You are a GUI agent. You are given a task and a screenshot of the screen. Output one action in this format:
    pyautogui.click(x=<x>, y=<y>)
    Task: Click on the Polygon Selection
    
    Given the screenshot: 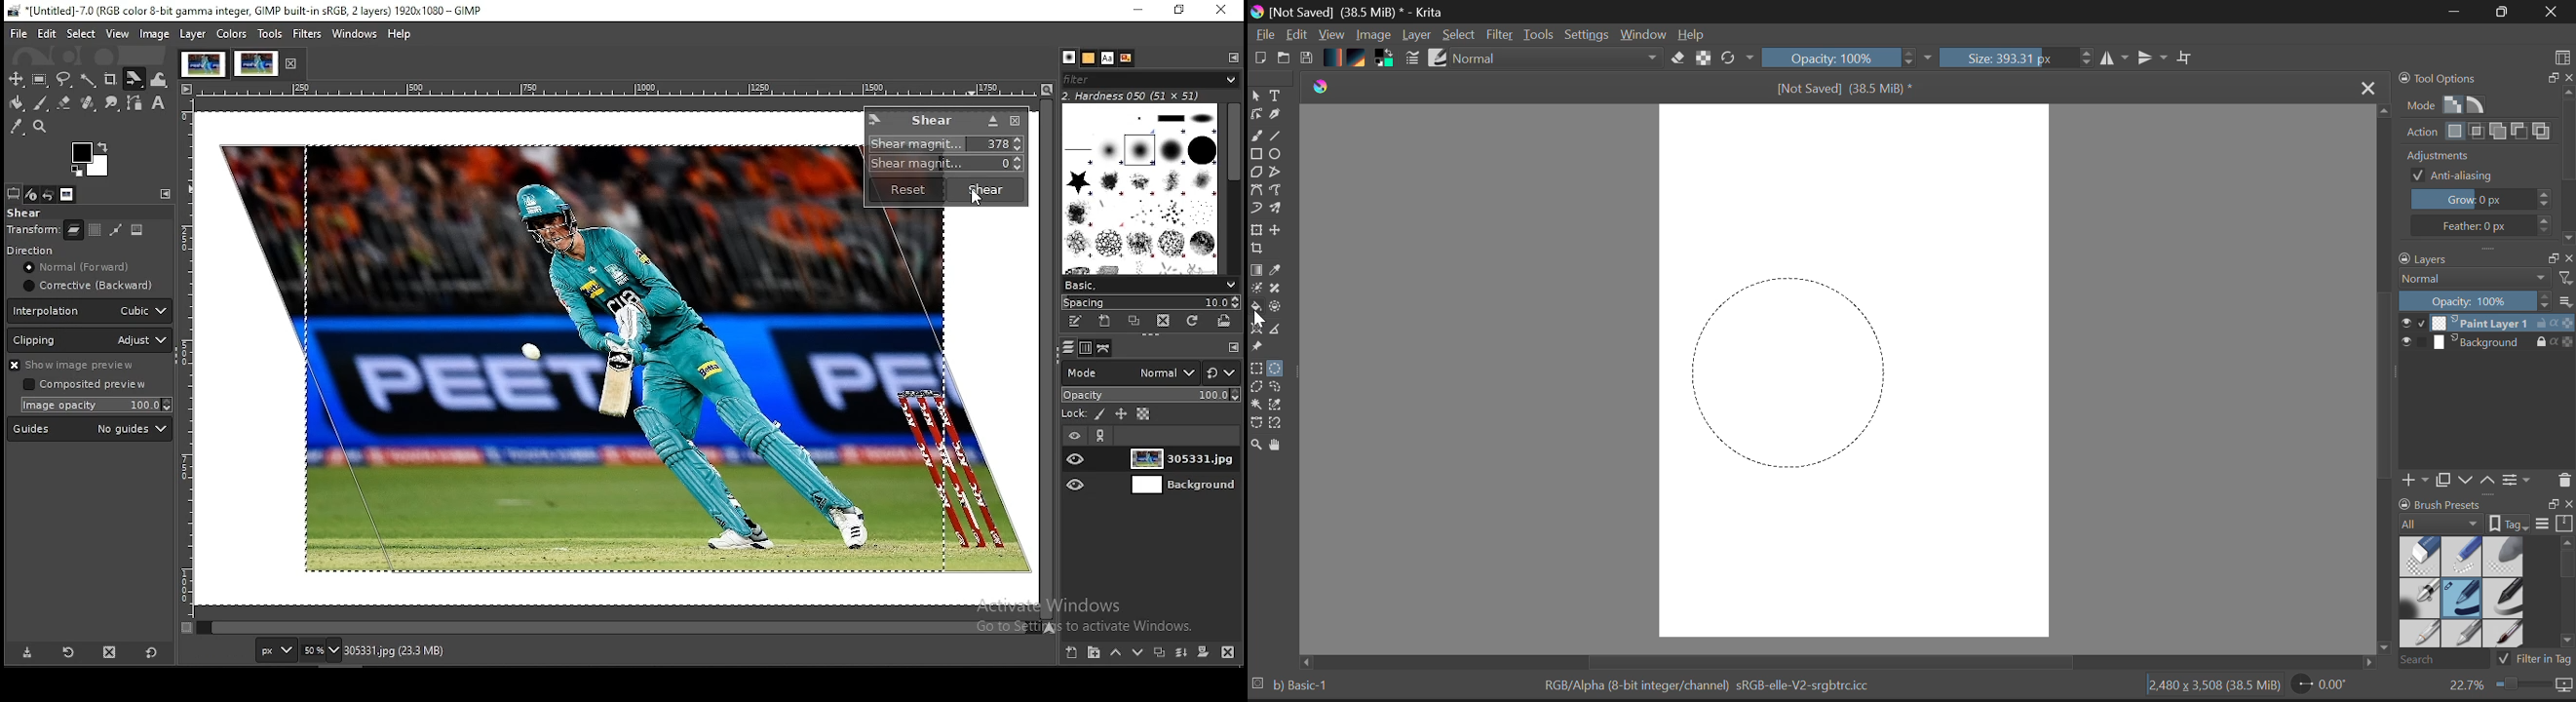 What is the action you would take?
    pyautogui.click(x=1259, y=389)
    